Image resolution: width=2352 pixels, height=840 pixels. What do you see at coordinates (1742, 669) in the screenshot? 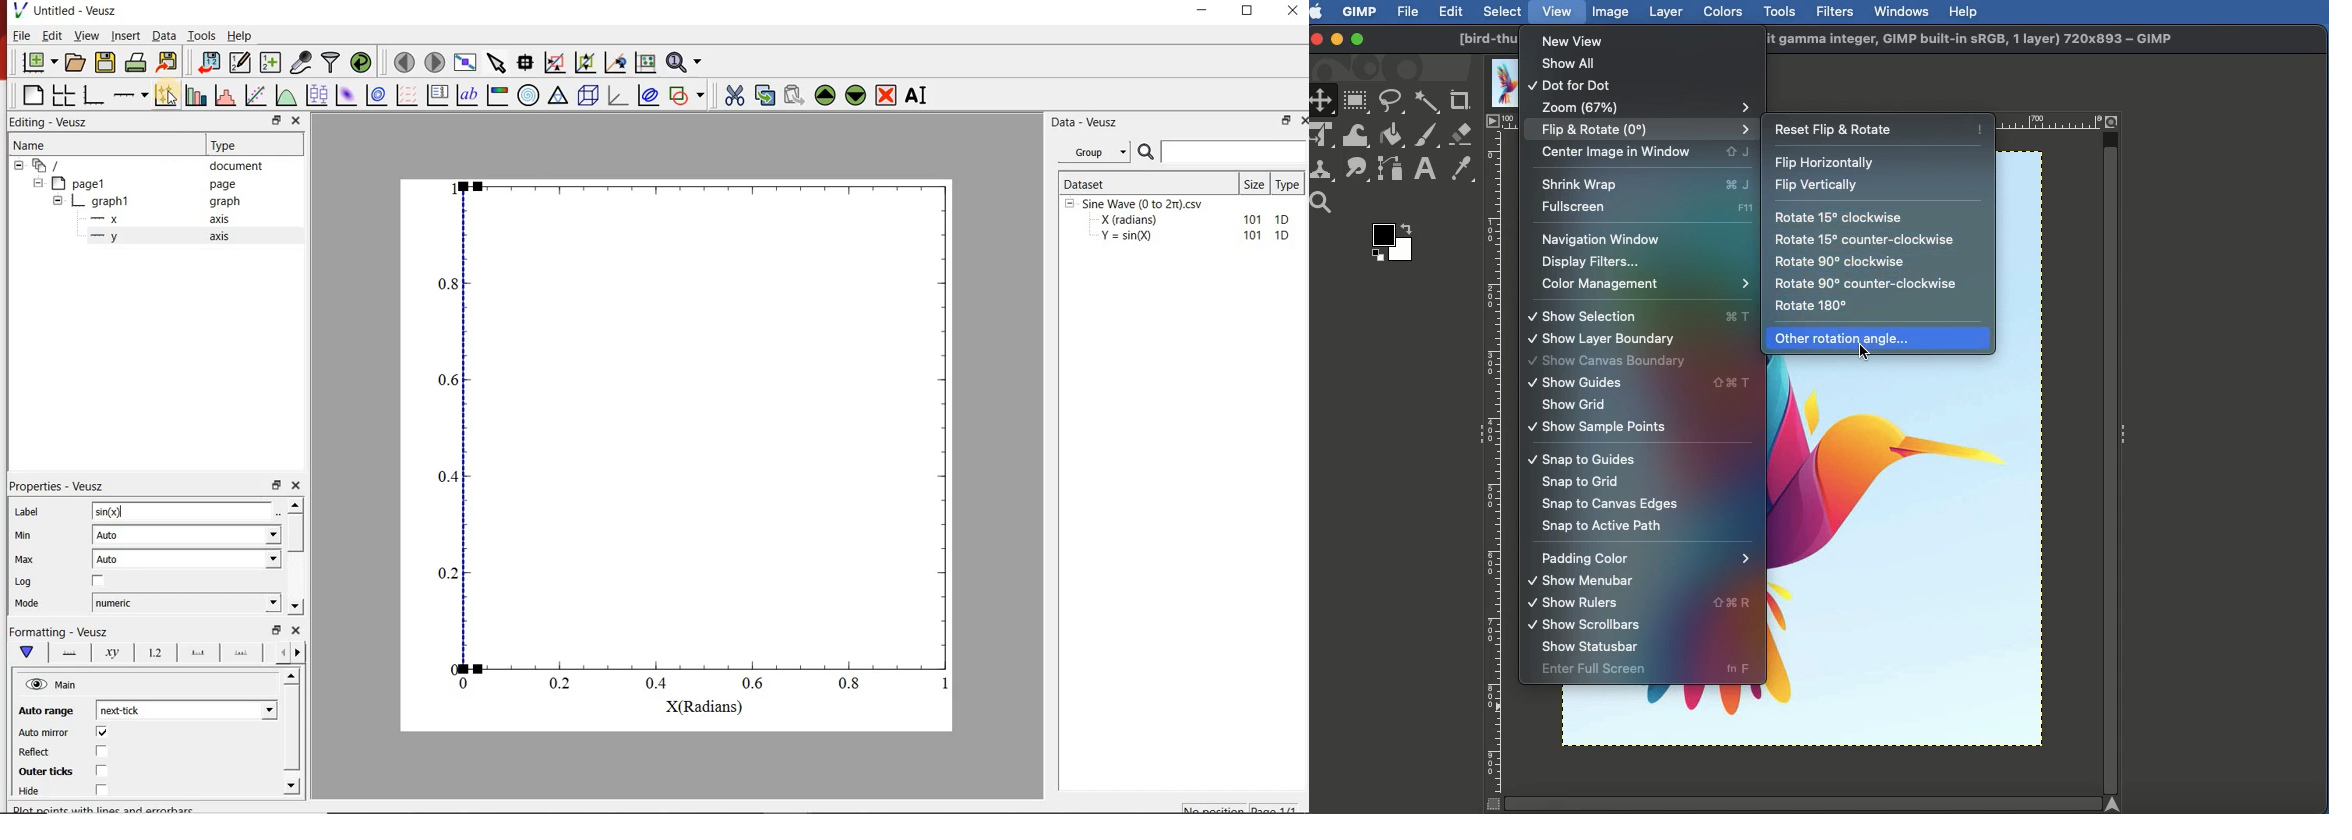
I see `fn F` at bounding box center [1742, 669].